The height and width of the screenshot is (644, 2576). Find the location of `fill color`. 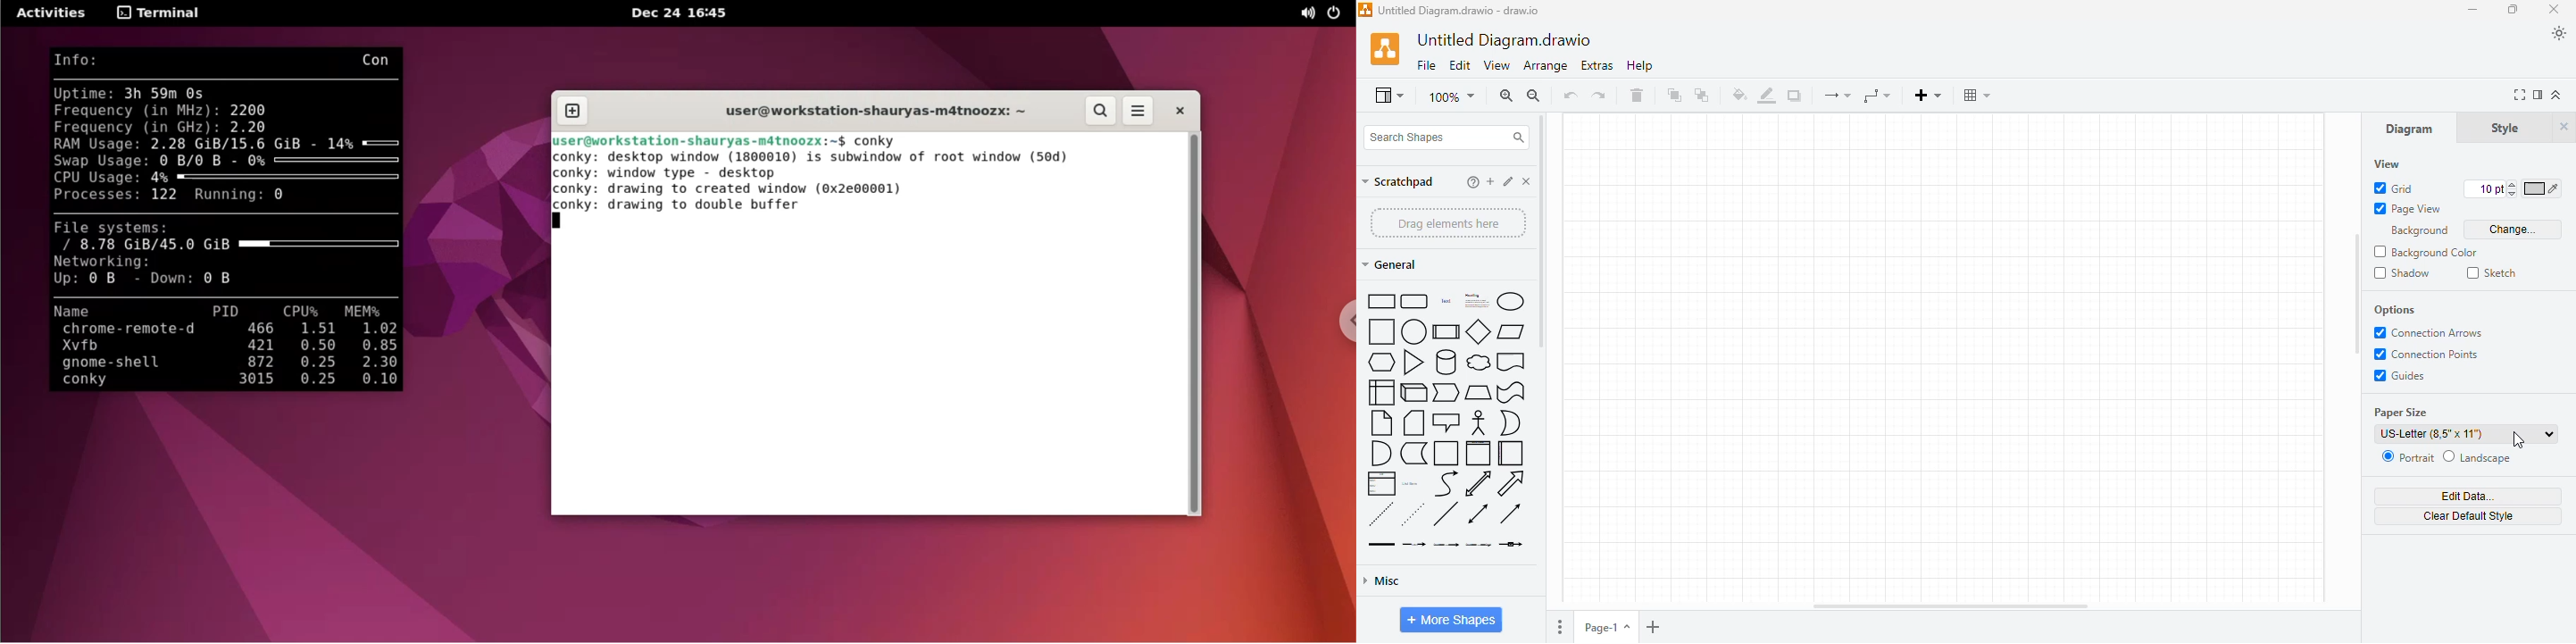

fill color is located at coordinates (1739, 94).